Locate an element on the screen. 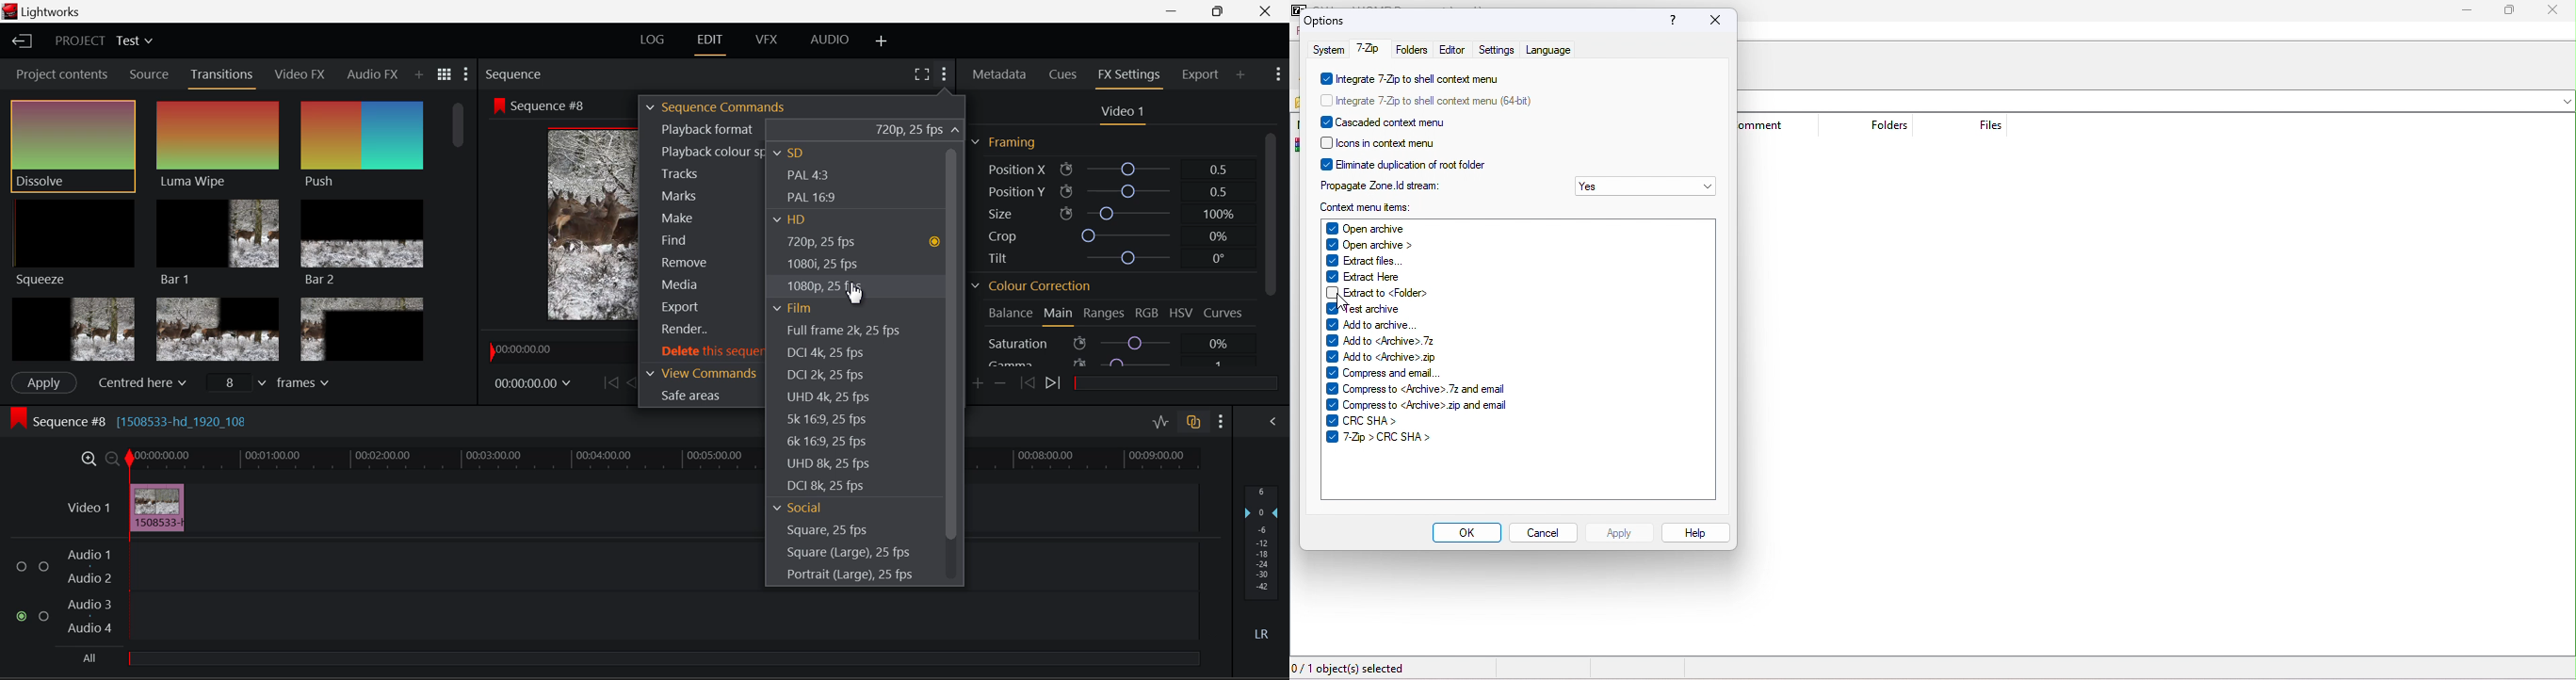  open archive is located at coordinates (1404, 226).